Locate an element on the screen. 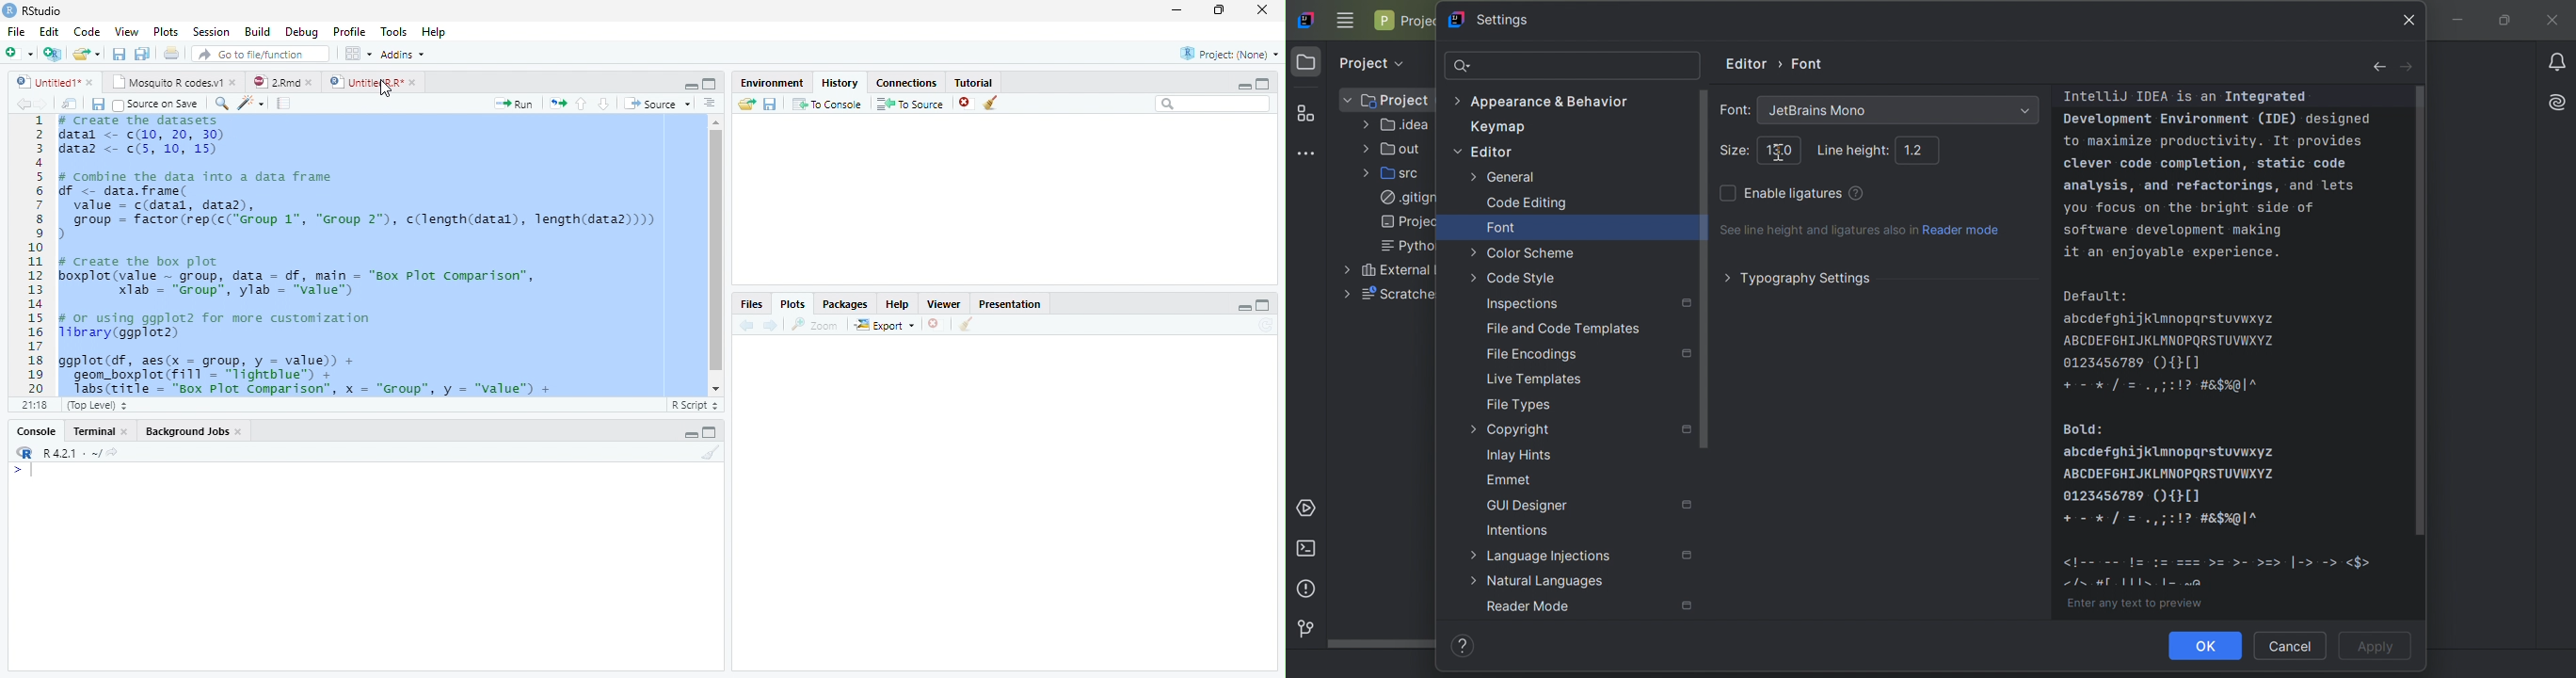 This screenshot has width=2576, height=700. To Console is located at coordinates (828, 104).